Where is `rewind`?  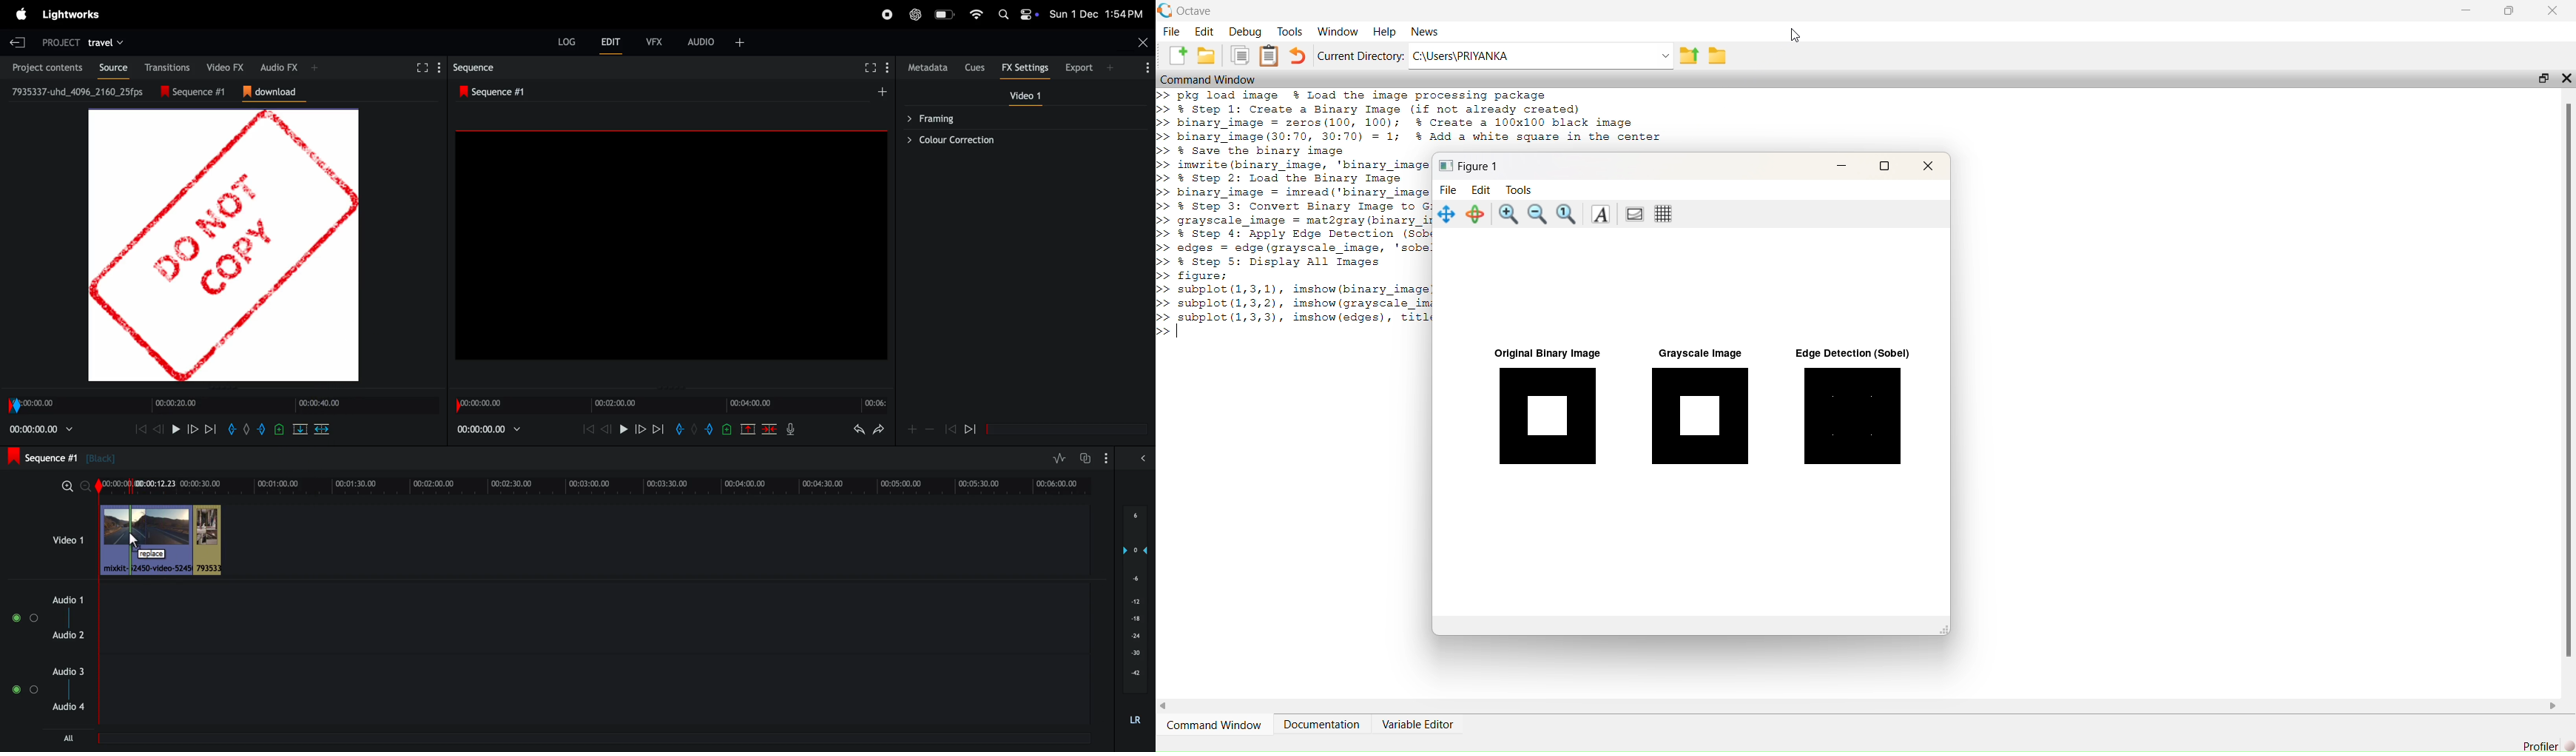
rewind is located at coordinates (588, 429).